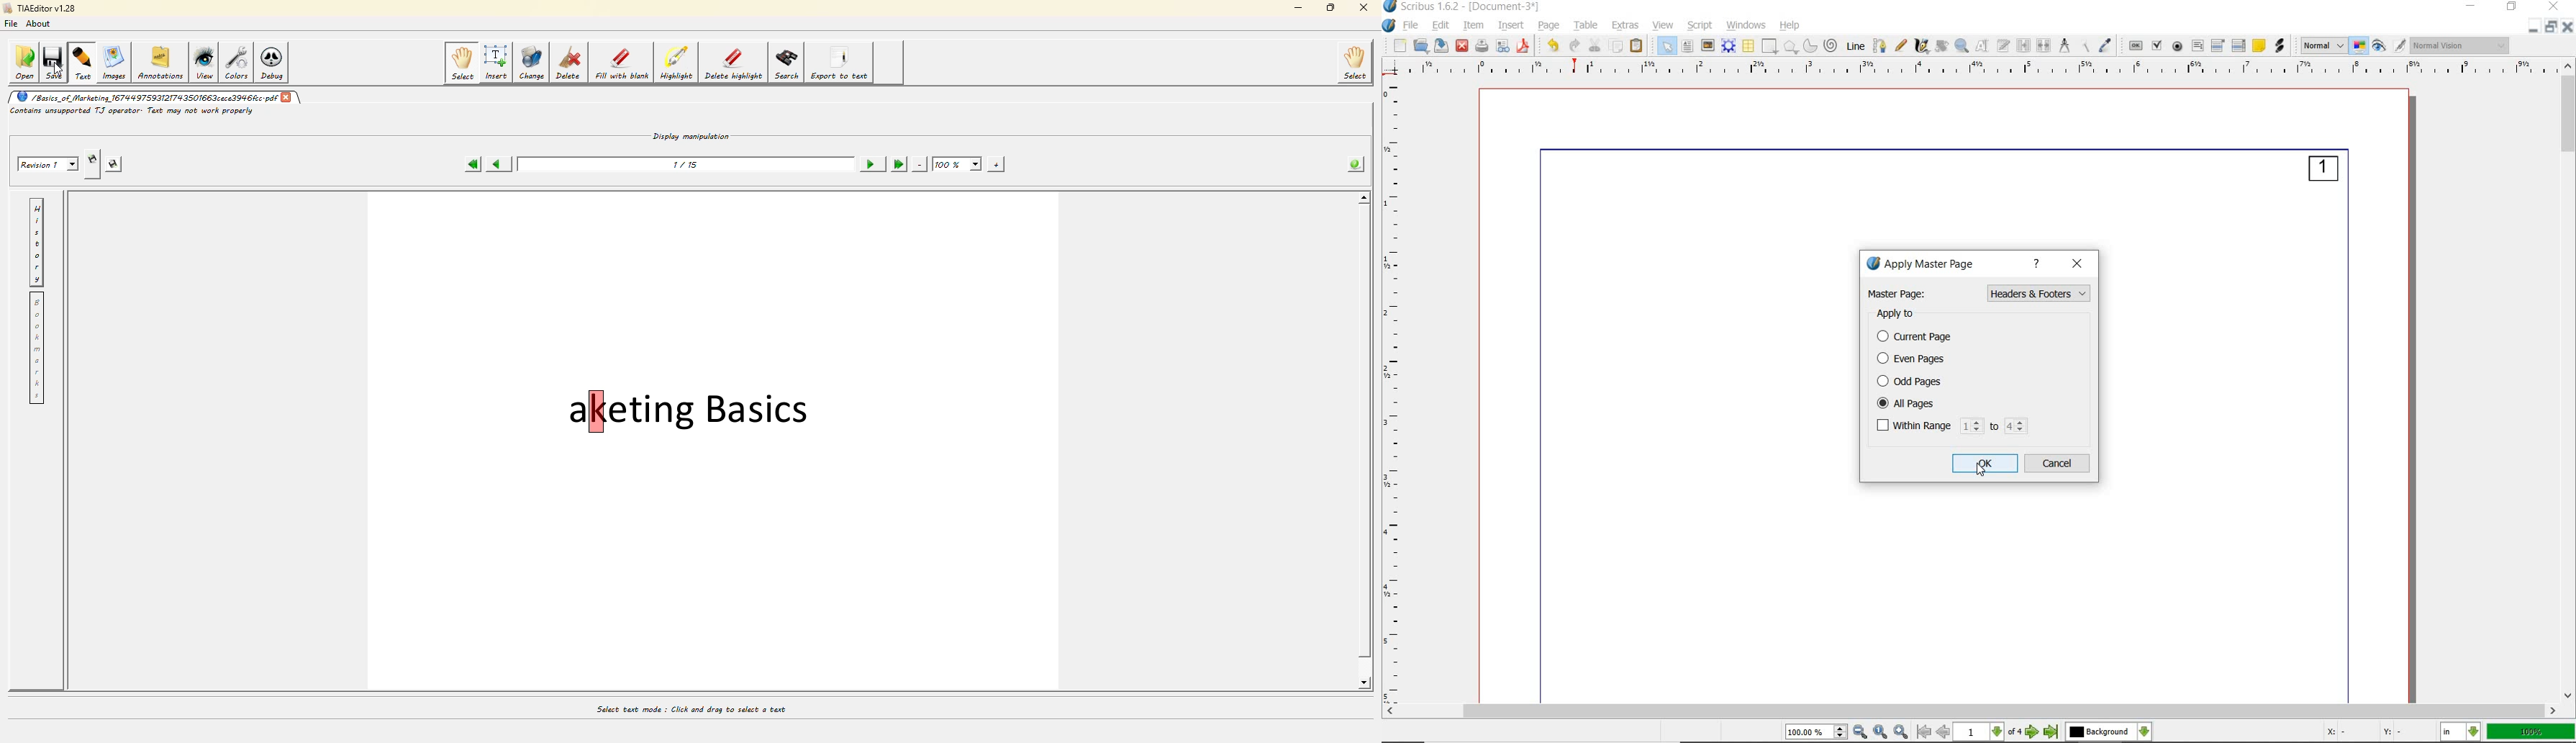 Image resolution: width=2576 pixels, height=756 pixels. I want to click on move down, so click(1366, 683).